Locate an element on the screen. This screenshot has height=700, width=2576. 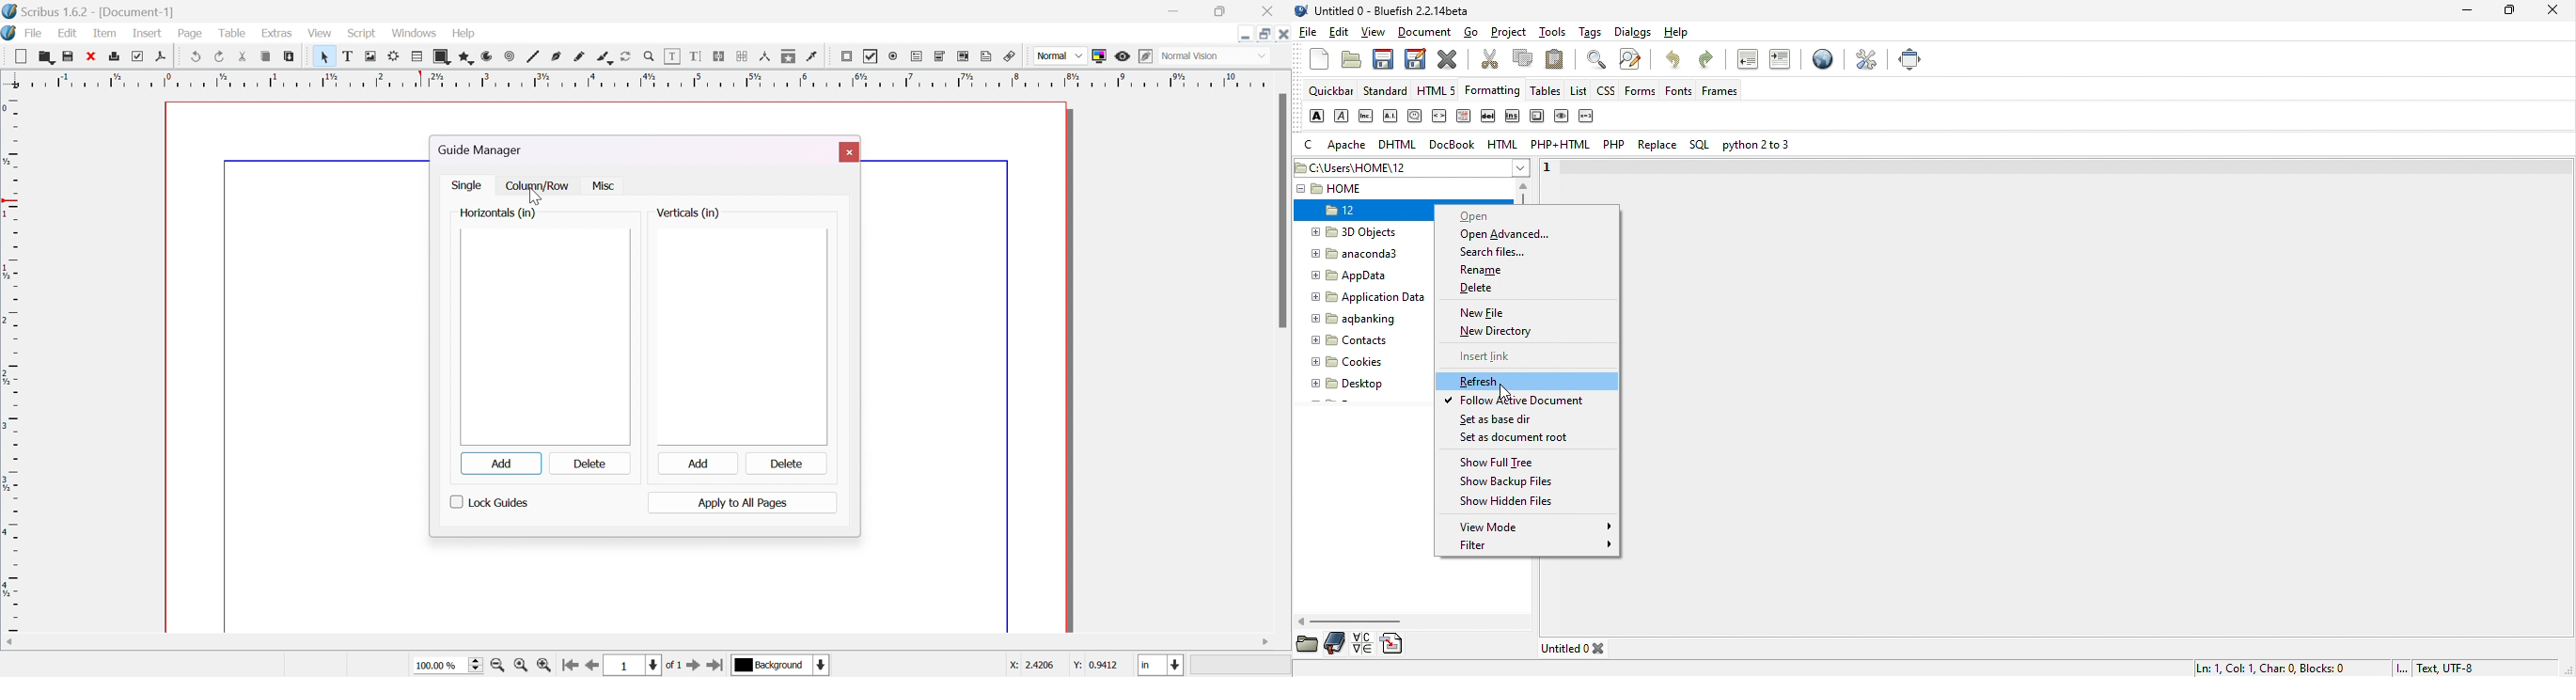
1 is located at coordinates (1551, 169).